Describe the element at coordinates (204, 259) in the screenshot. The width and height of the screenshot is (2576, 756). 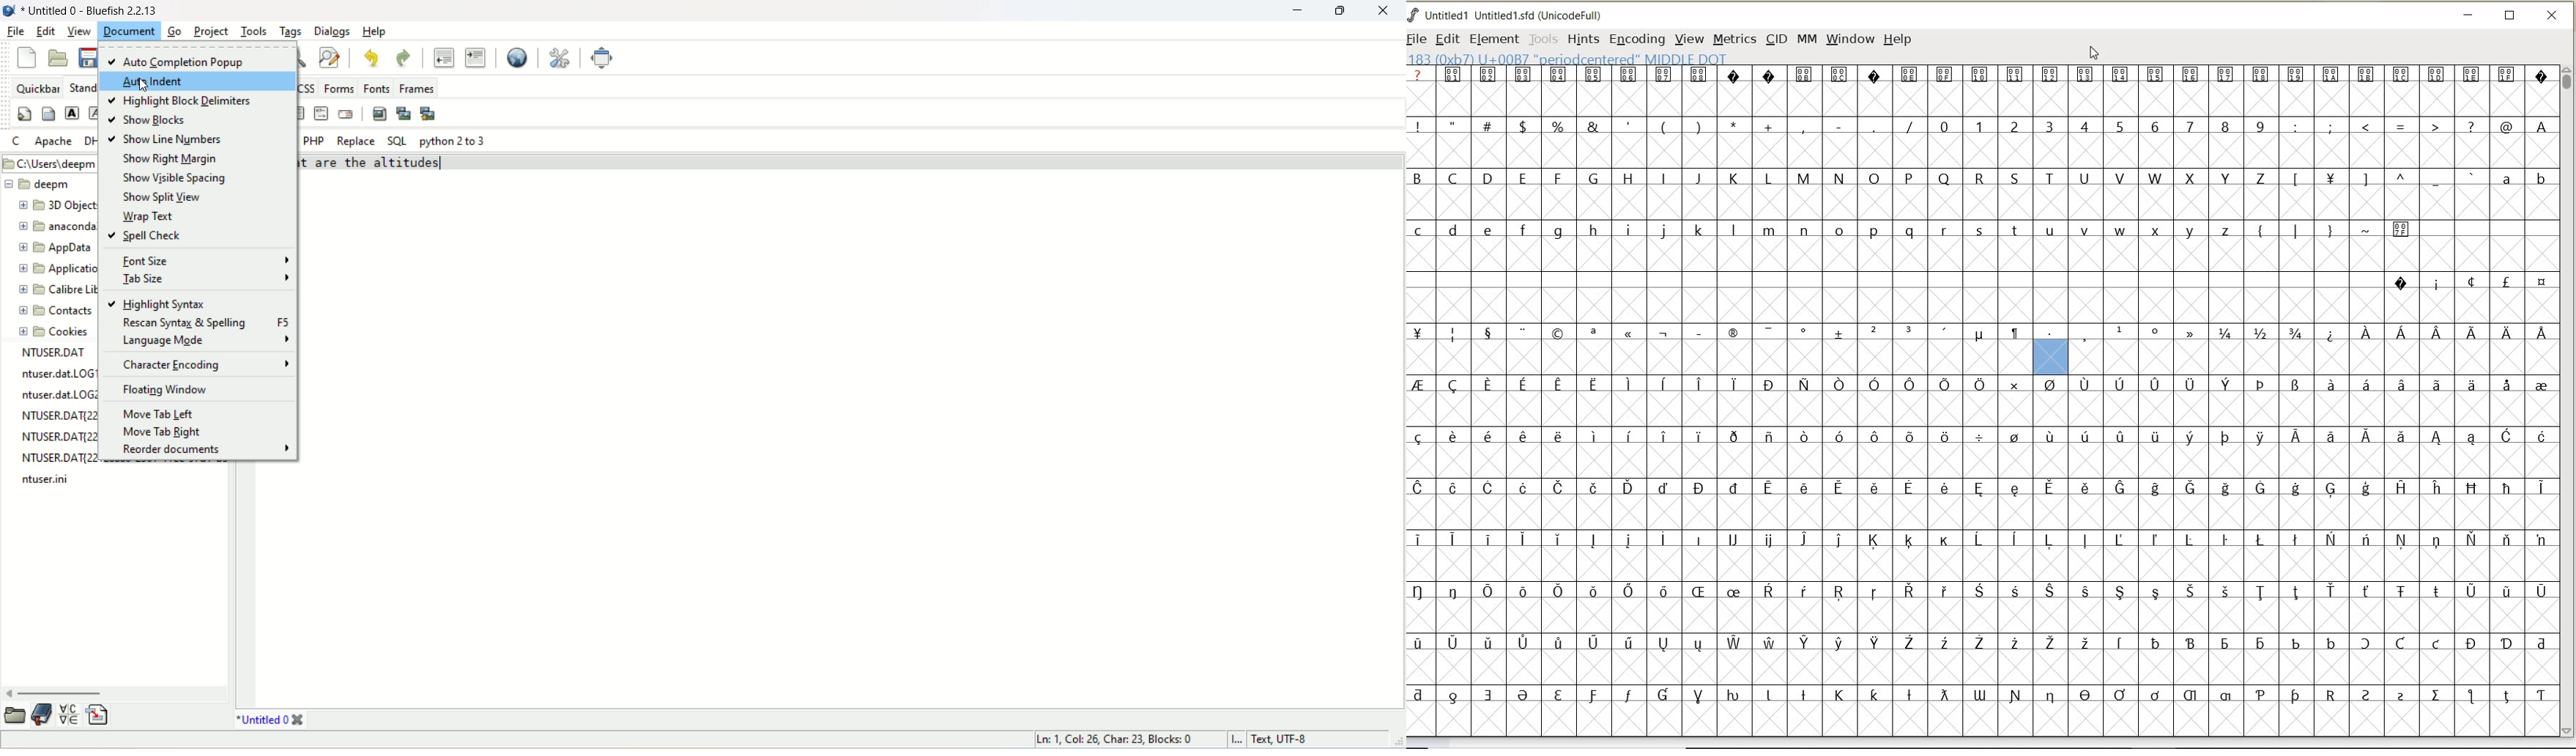
I see `font size` at that location.